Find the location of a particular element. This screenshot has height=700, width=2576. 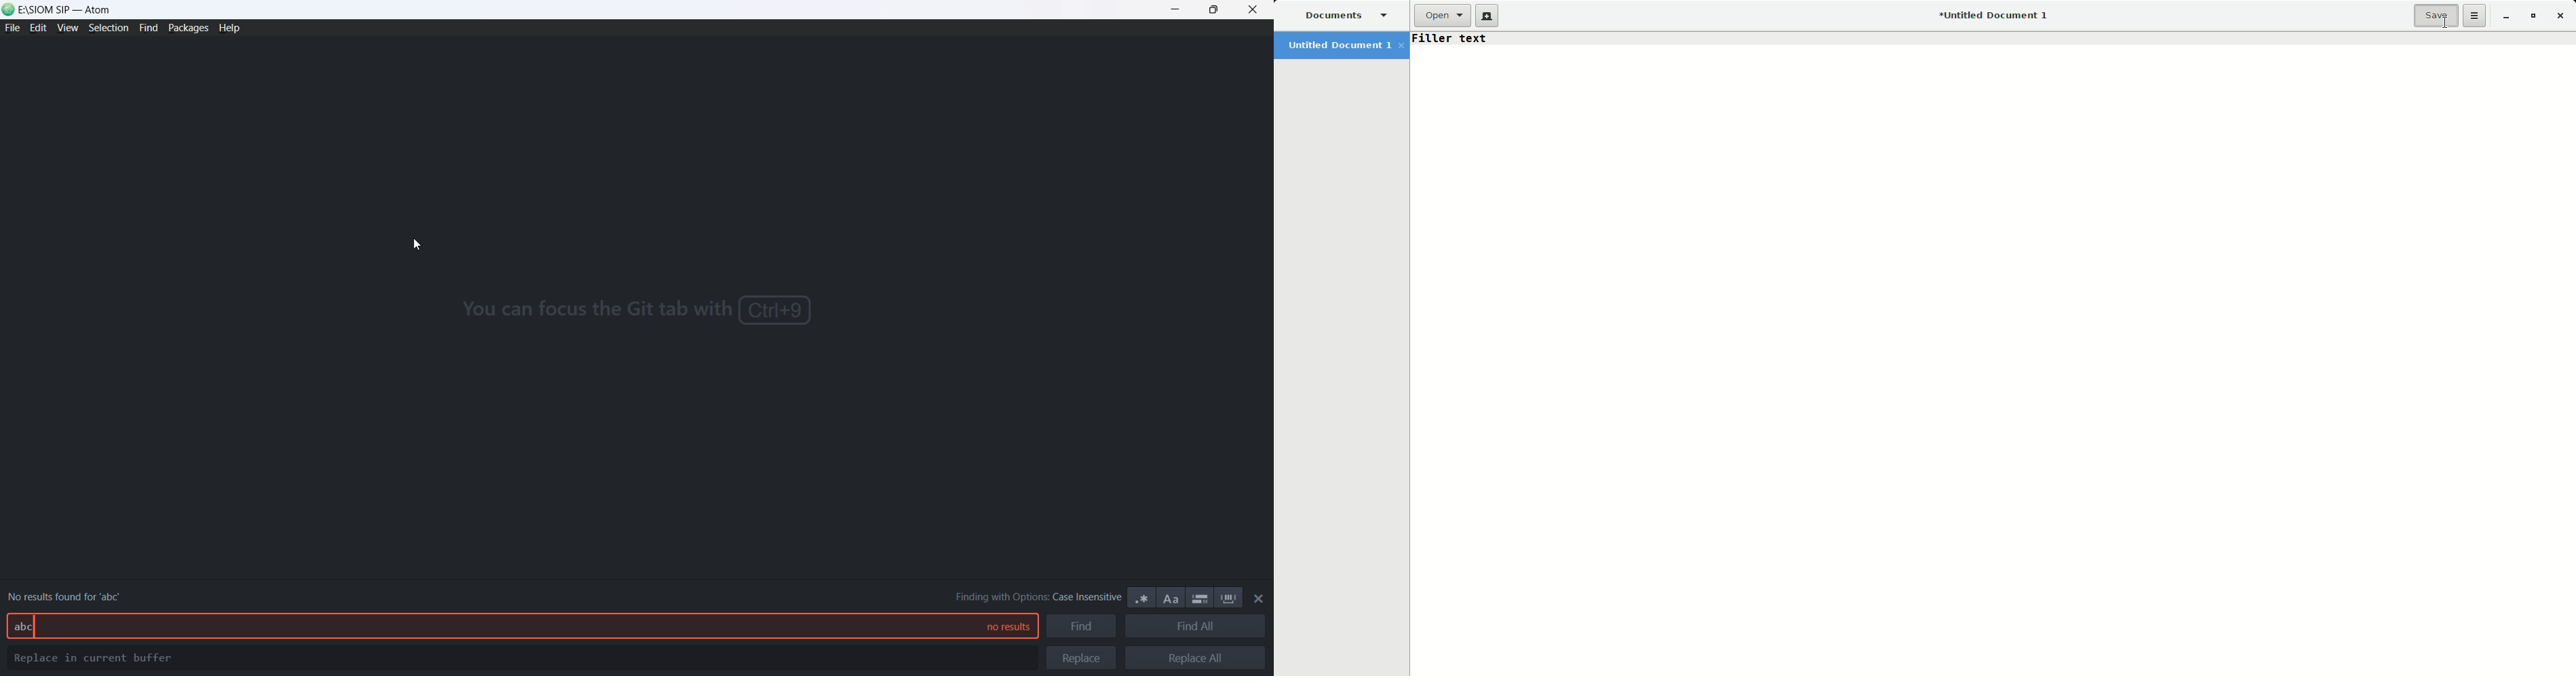

find all is located at coordinates (1195, 628).